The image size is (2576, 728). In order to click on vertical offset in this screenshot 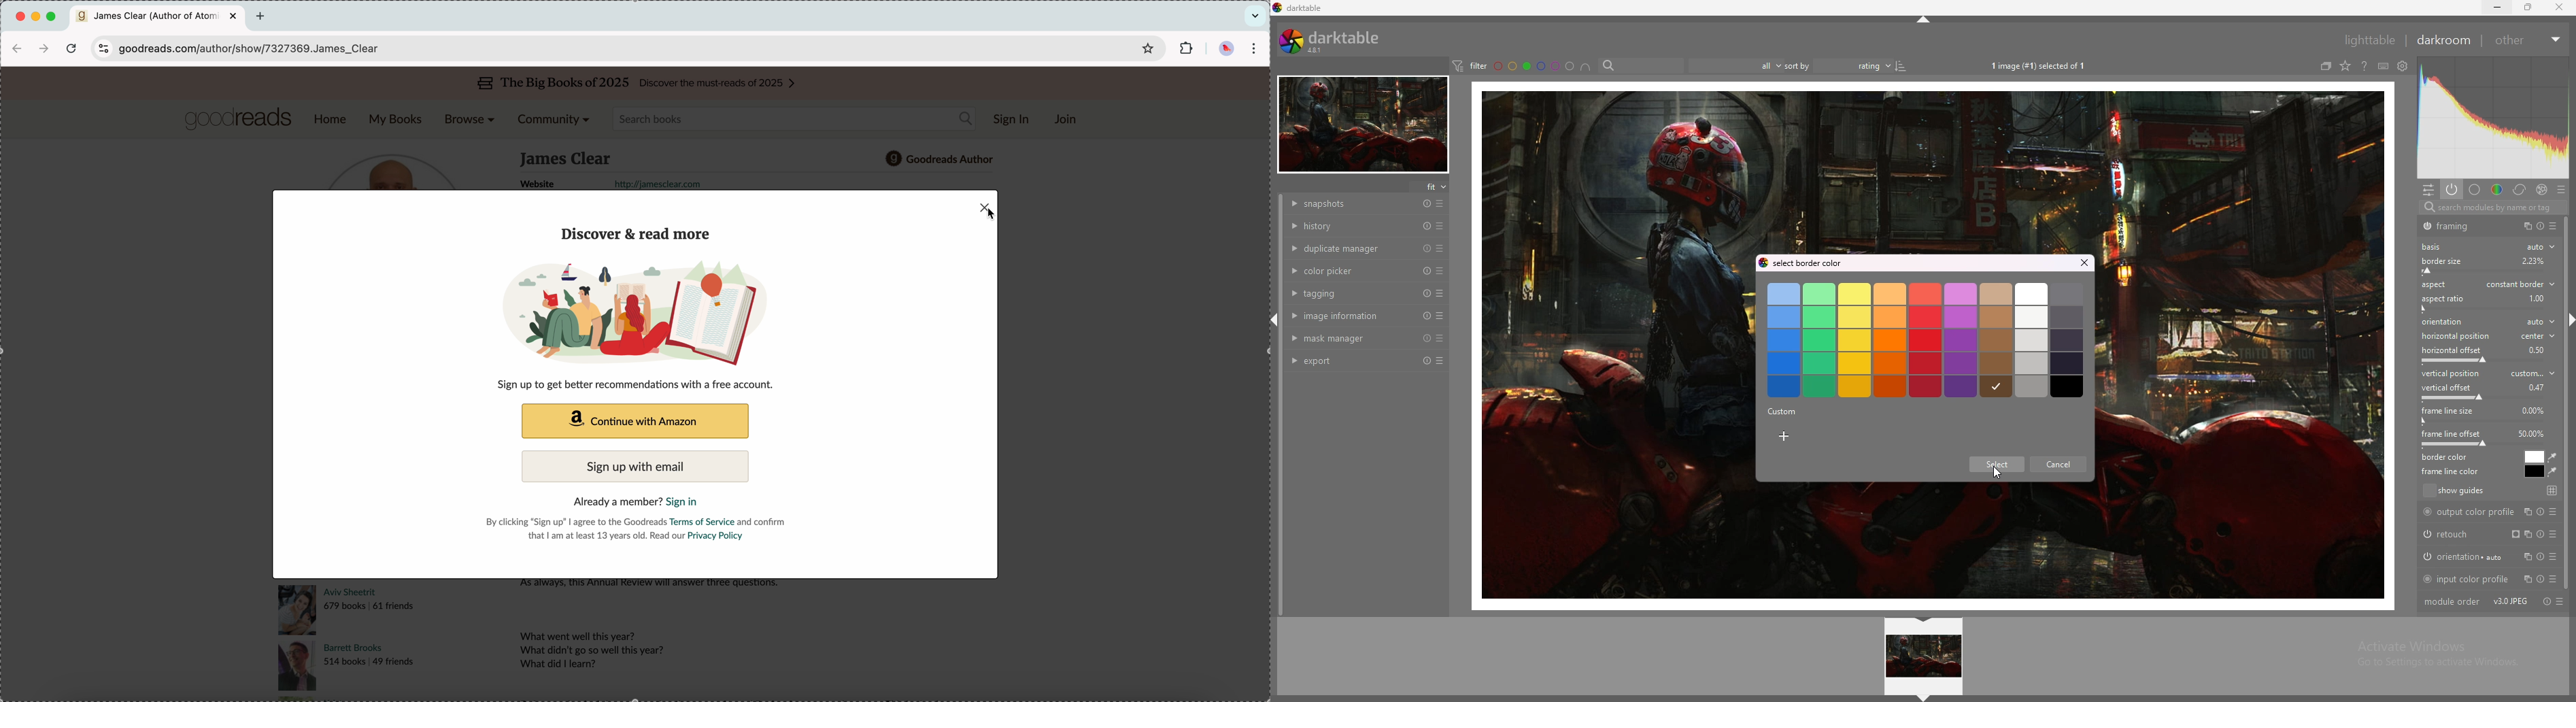, I will do `click(2449, 387)`.